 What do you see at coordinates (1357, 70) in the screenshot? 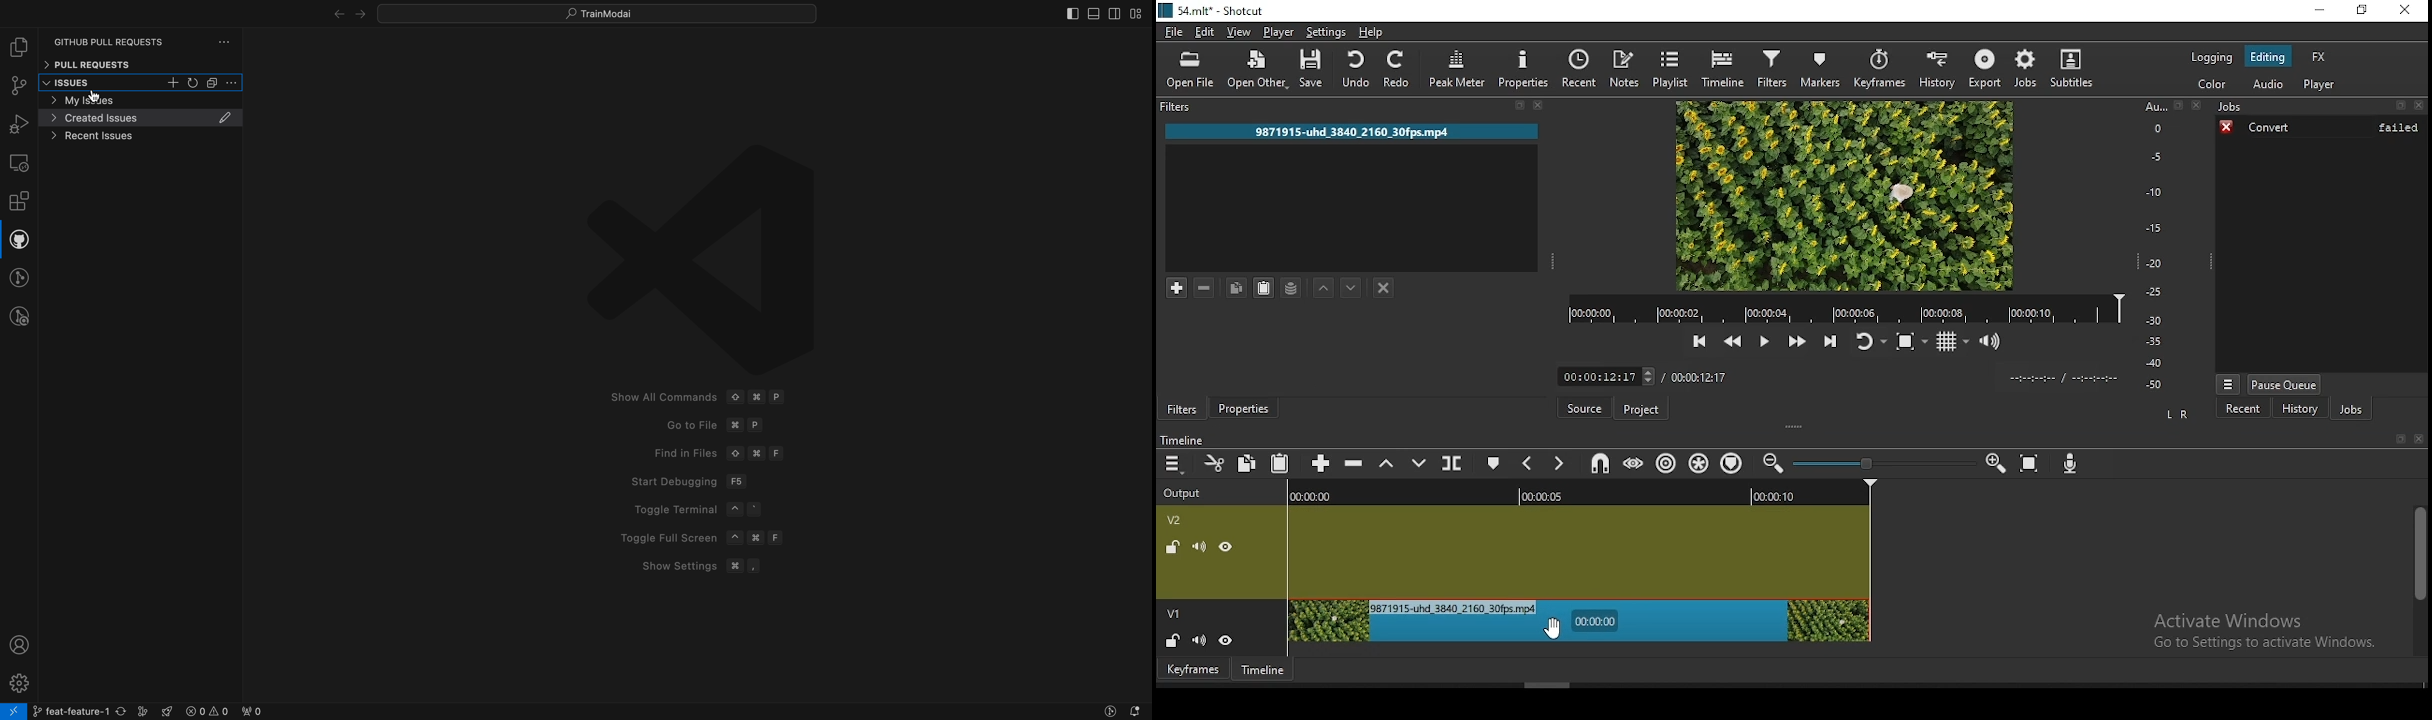
I see `undo` at bounding box center [1357, 70].